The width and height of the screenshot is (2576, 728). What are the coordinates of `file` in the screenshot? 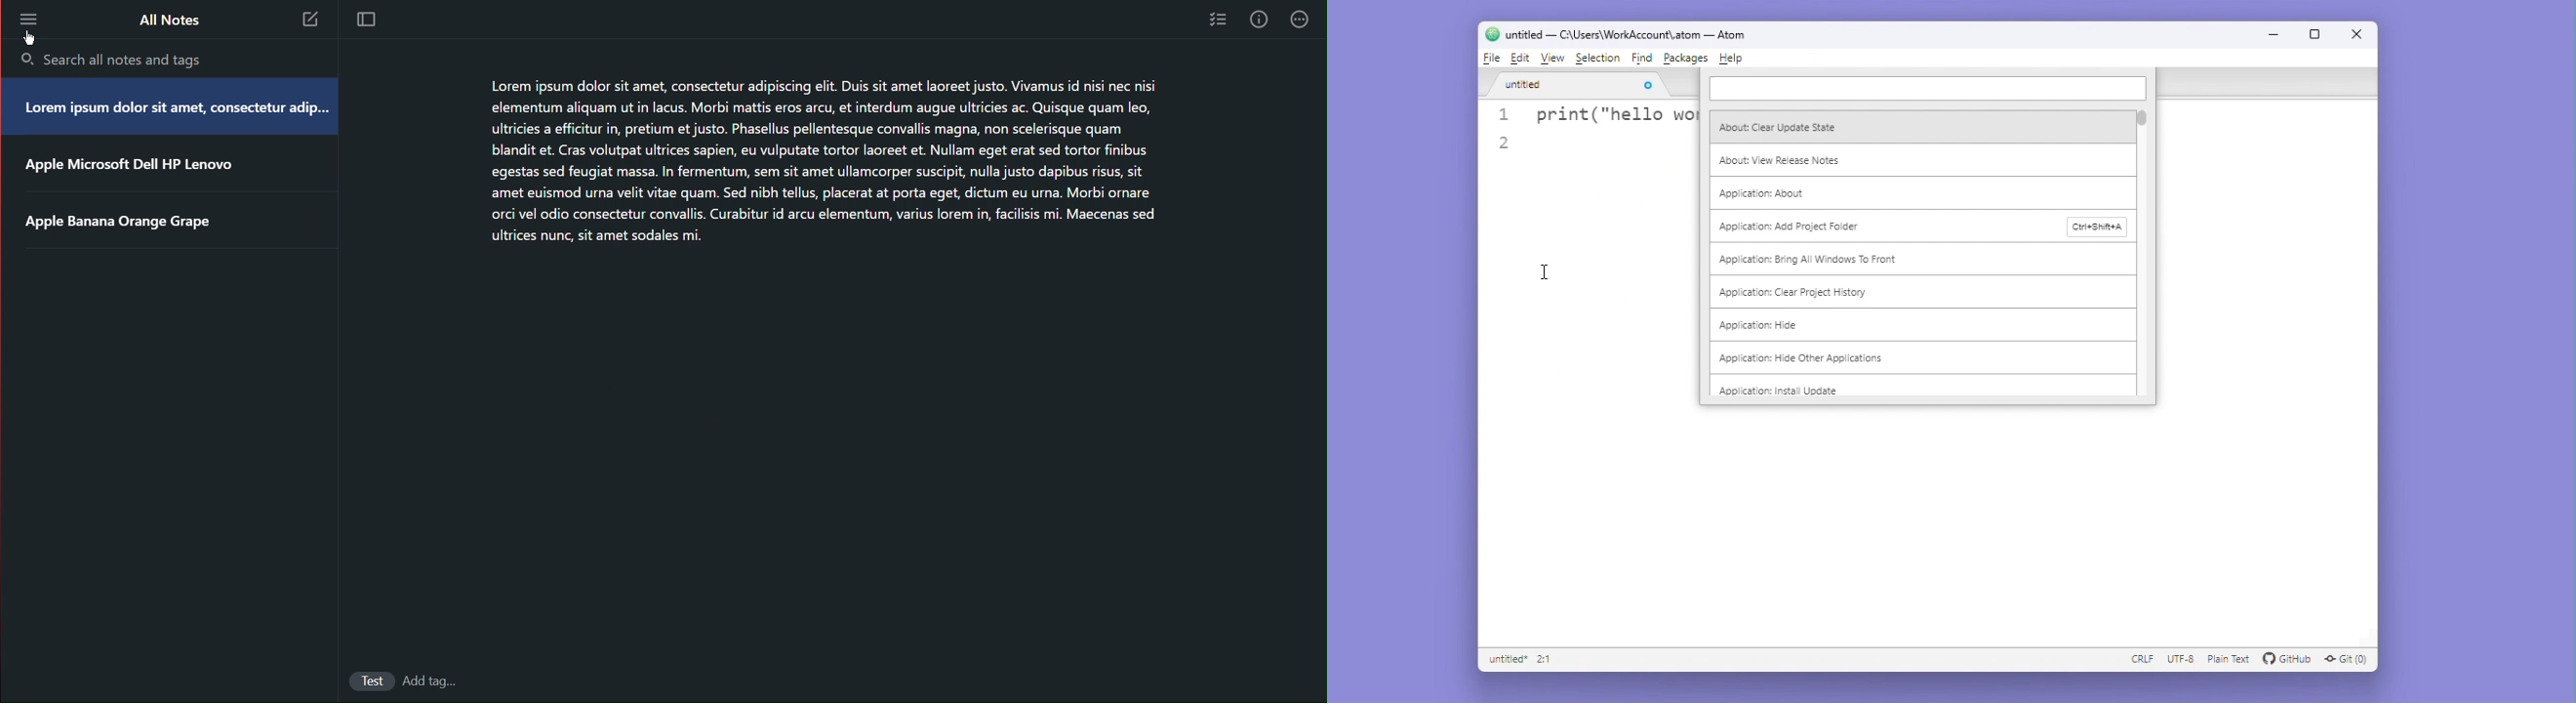 It's located at (1491, 59).